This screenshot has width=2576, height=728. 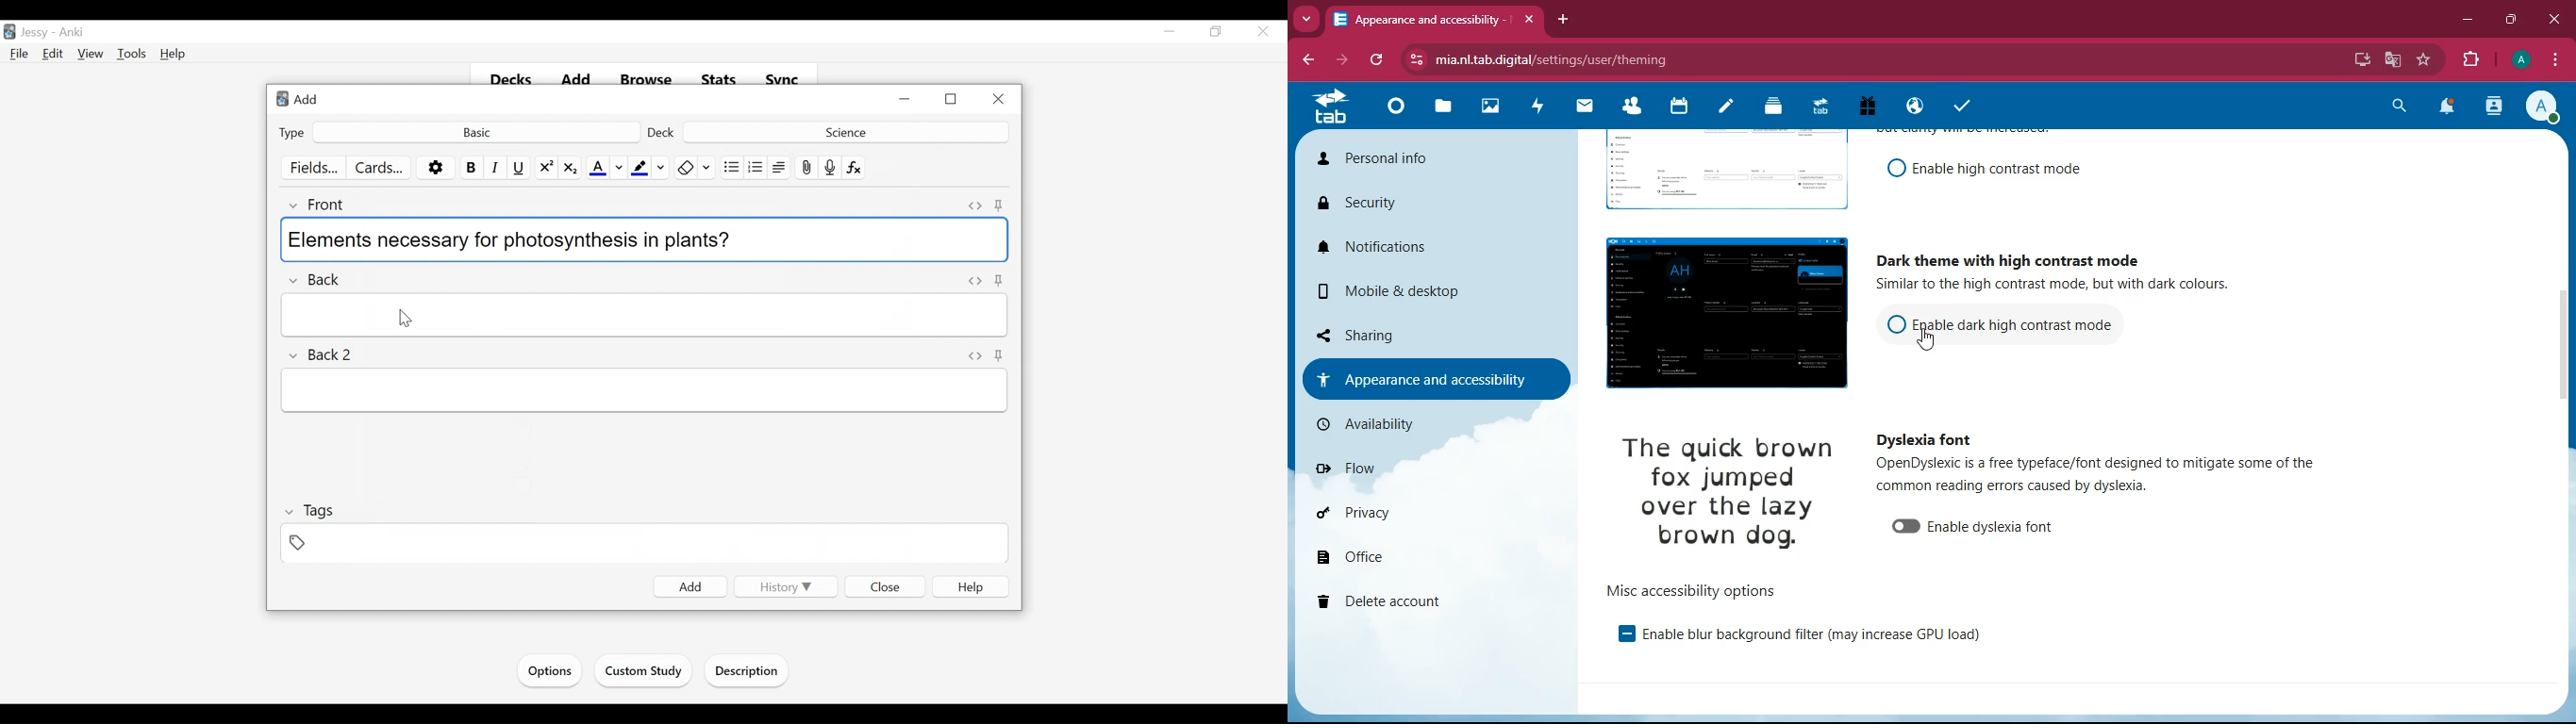 What do you see at coordinates (2391, 59) in the screenshot?
I see `google translate` at bounding box center [2391, 59].